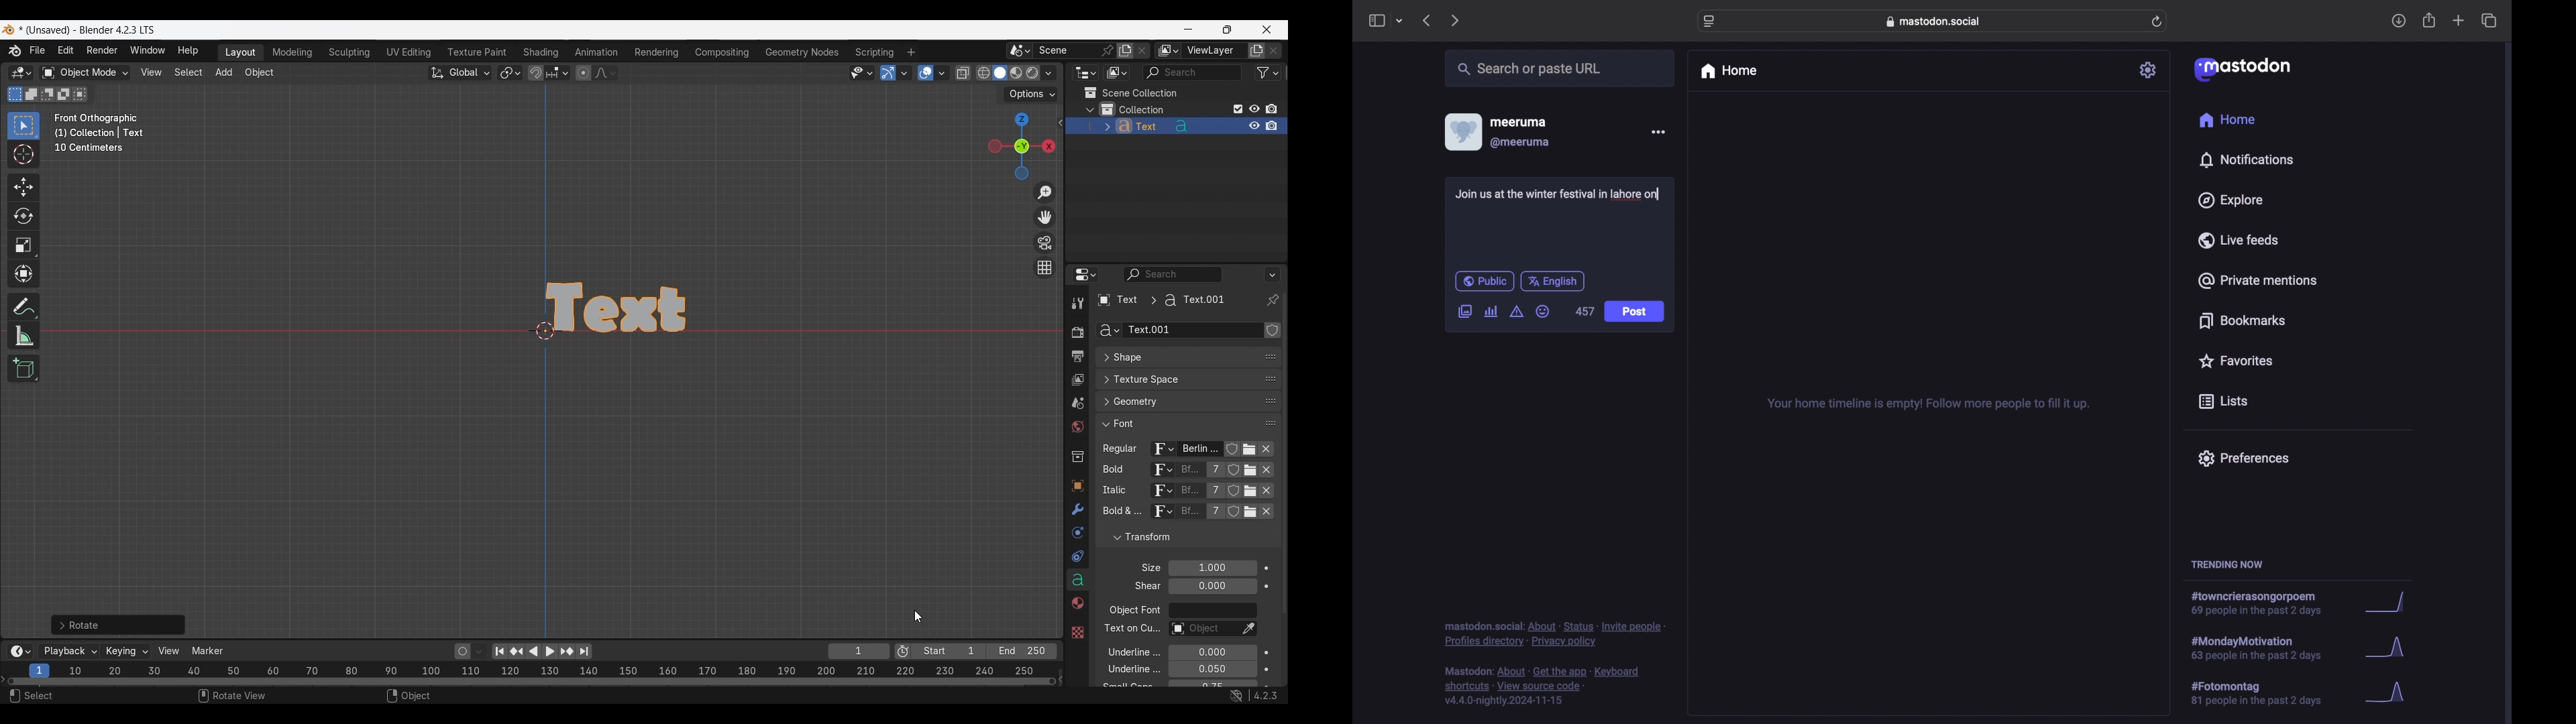  What do you see at coordinates (2226, 564) in the screenshot?
I see `trending now` at bounding box center [2226, 564].